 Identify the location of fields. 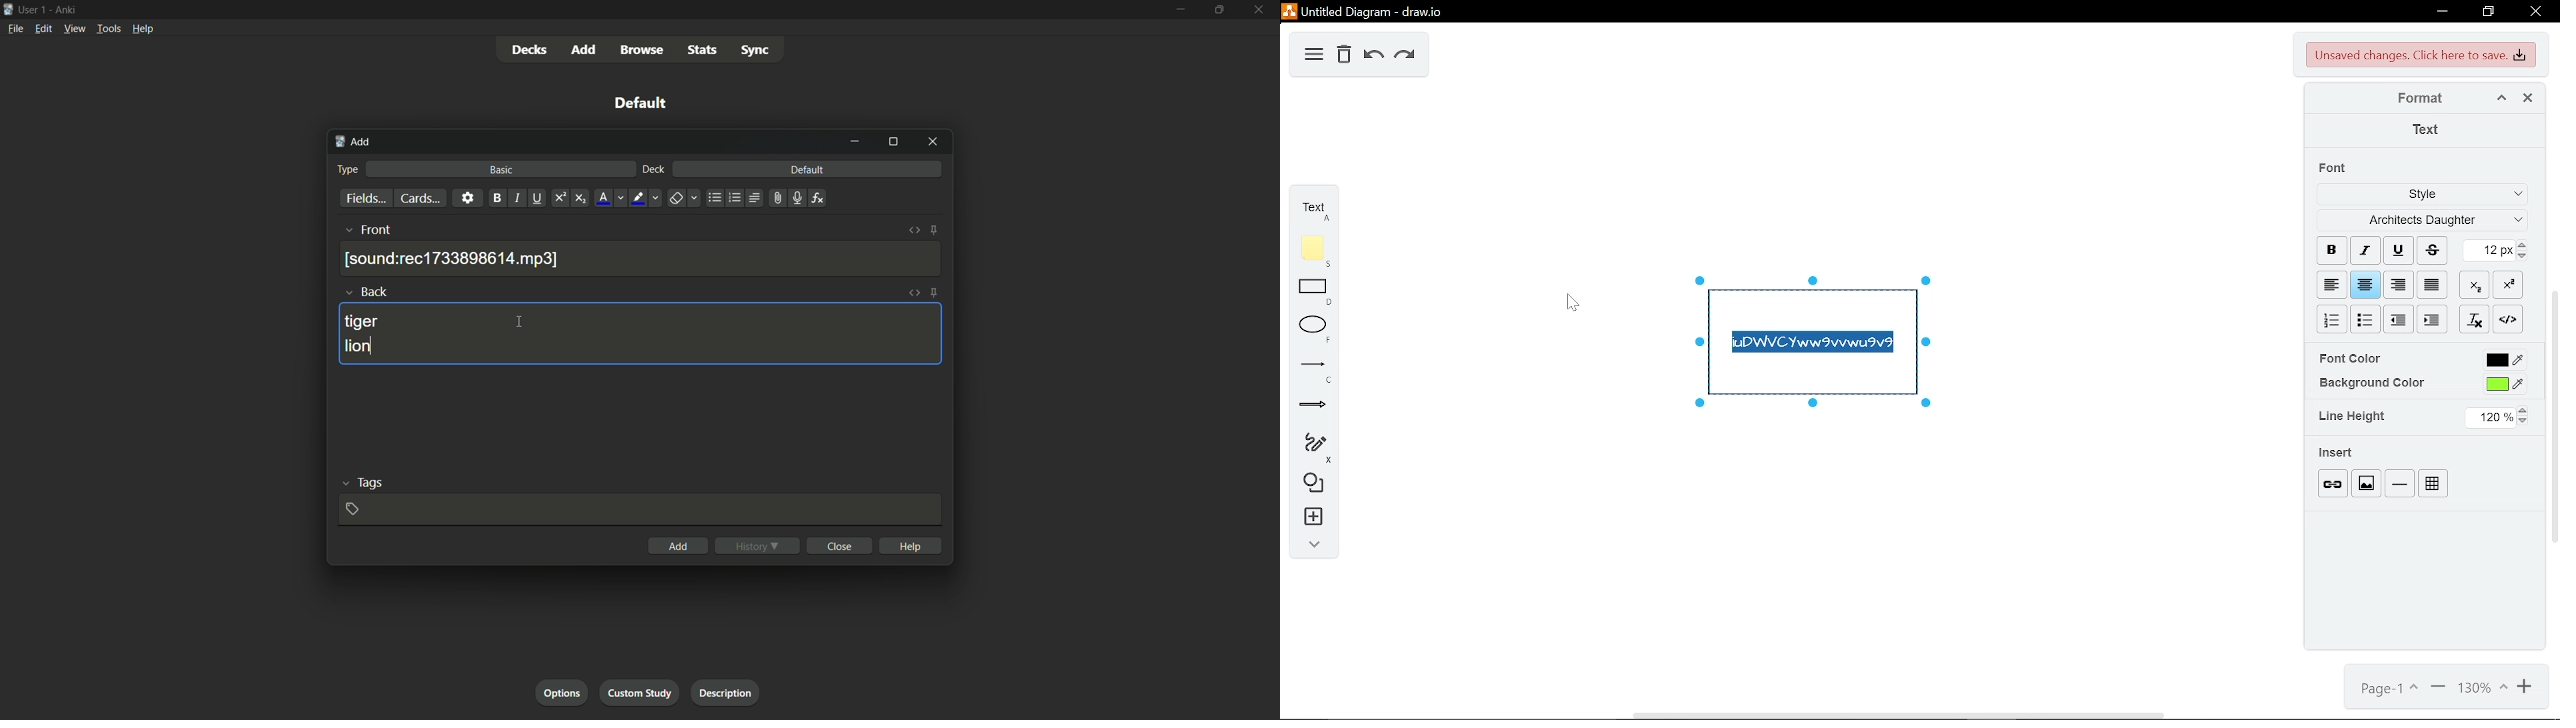
(365, 199).